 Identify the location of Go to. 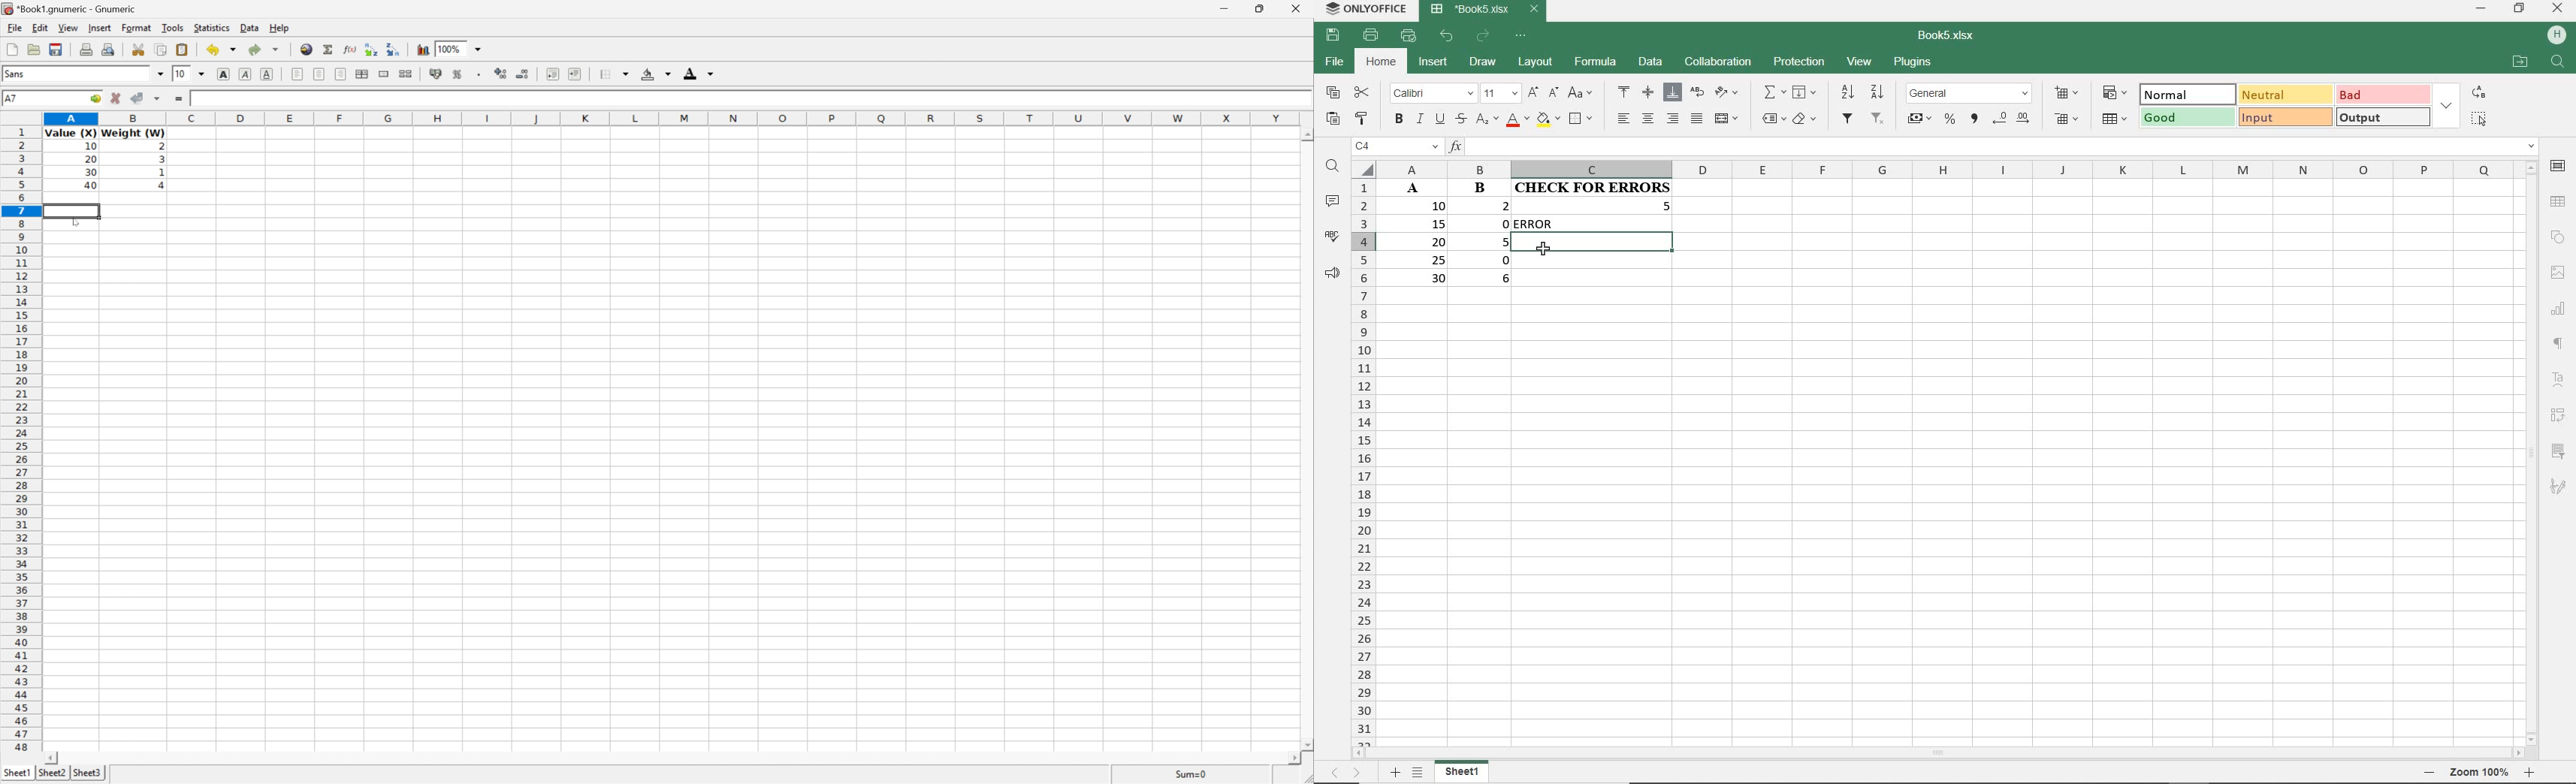
(95, 98).